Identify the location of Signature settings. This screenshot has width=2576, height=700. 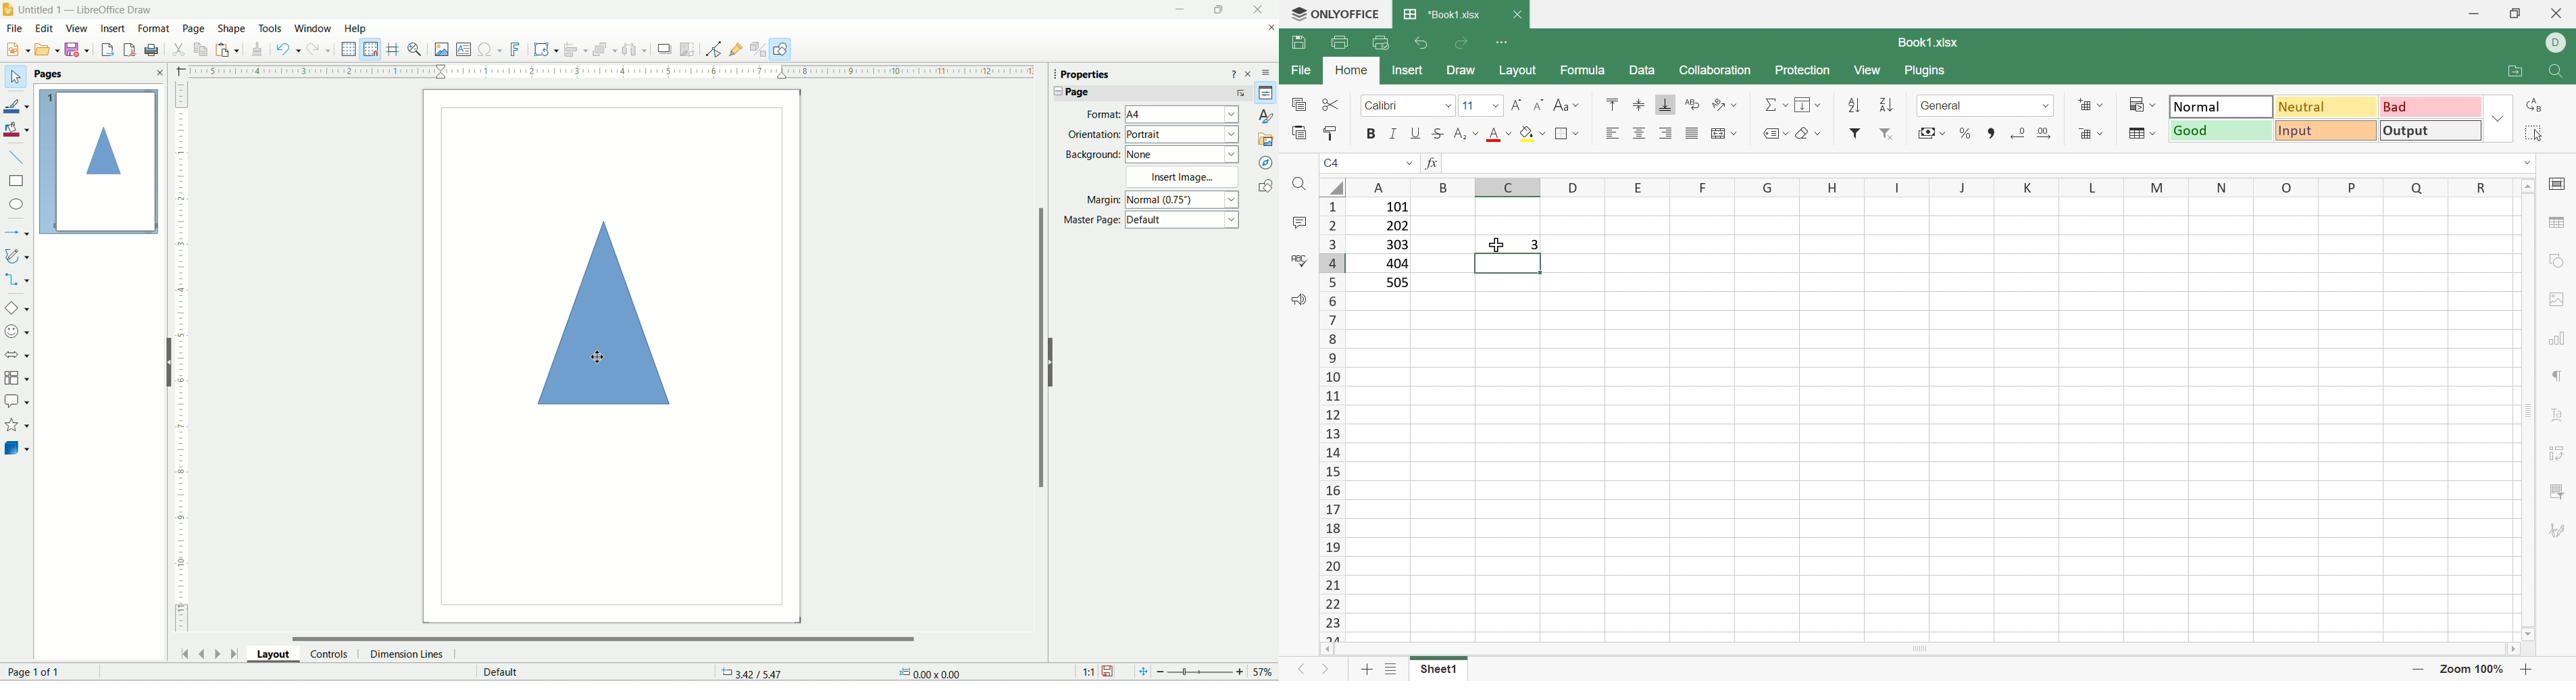
(2561, 529).